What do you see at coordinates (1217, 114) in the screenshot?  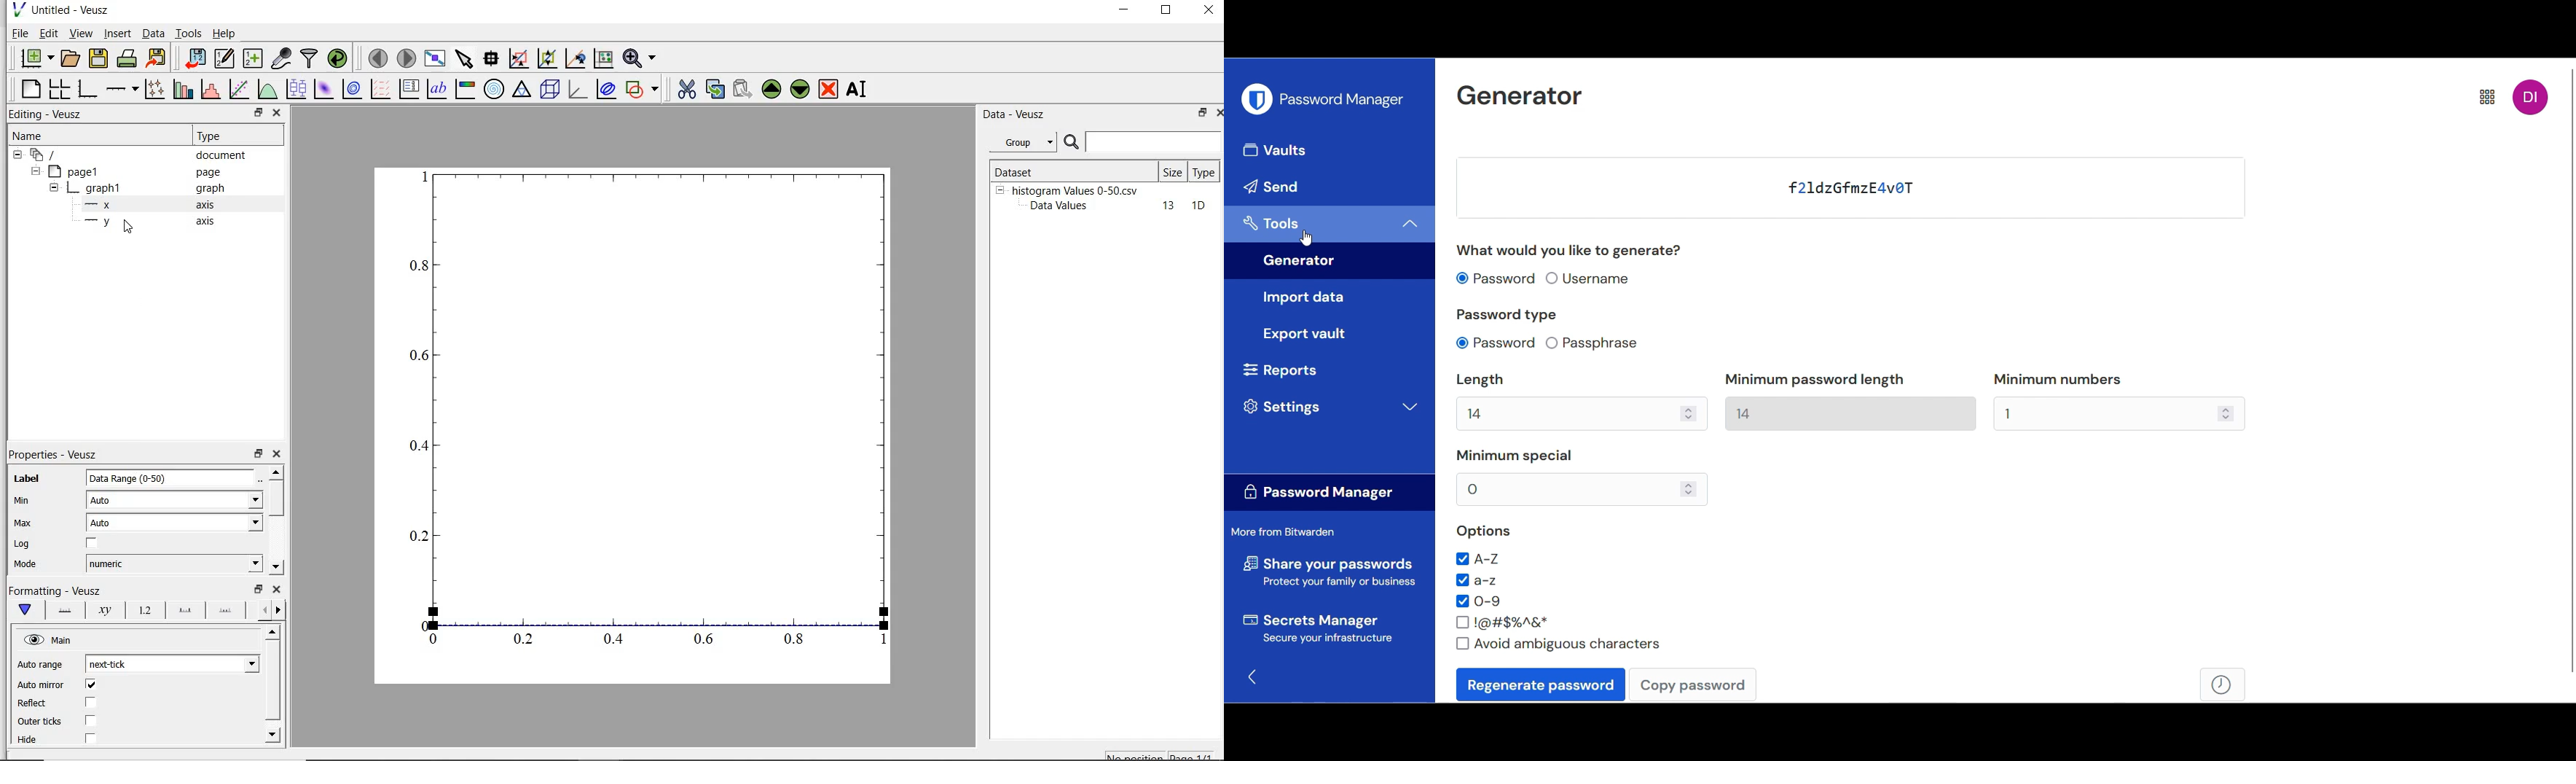 I see `close` at bounding box center [1217, 114].